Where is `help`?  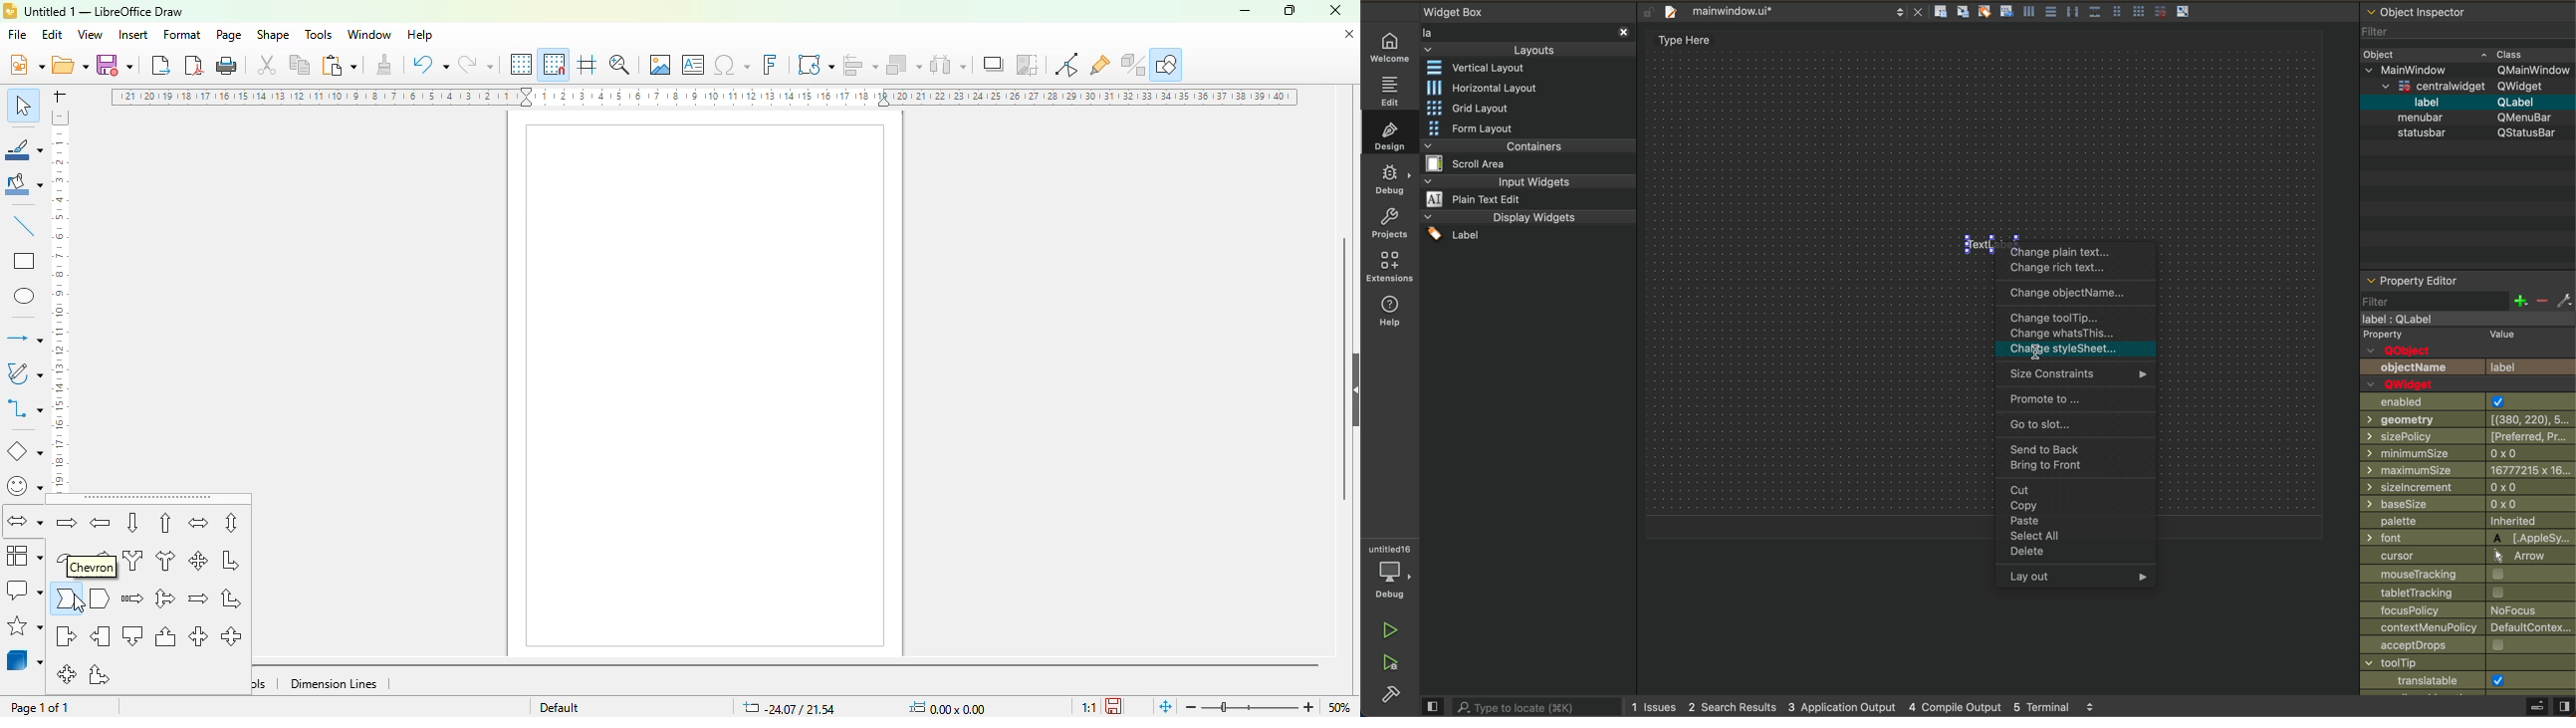 help is located at coordinates (421, 35).